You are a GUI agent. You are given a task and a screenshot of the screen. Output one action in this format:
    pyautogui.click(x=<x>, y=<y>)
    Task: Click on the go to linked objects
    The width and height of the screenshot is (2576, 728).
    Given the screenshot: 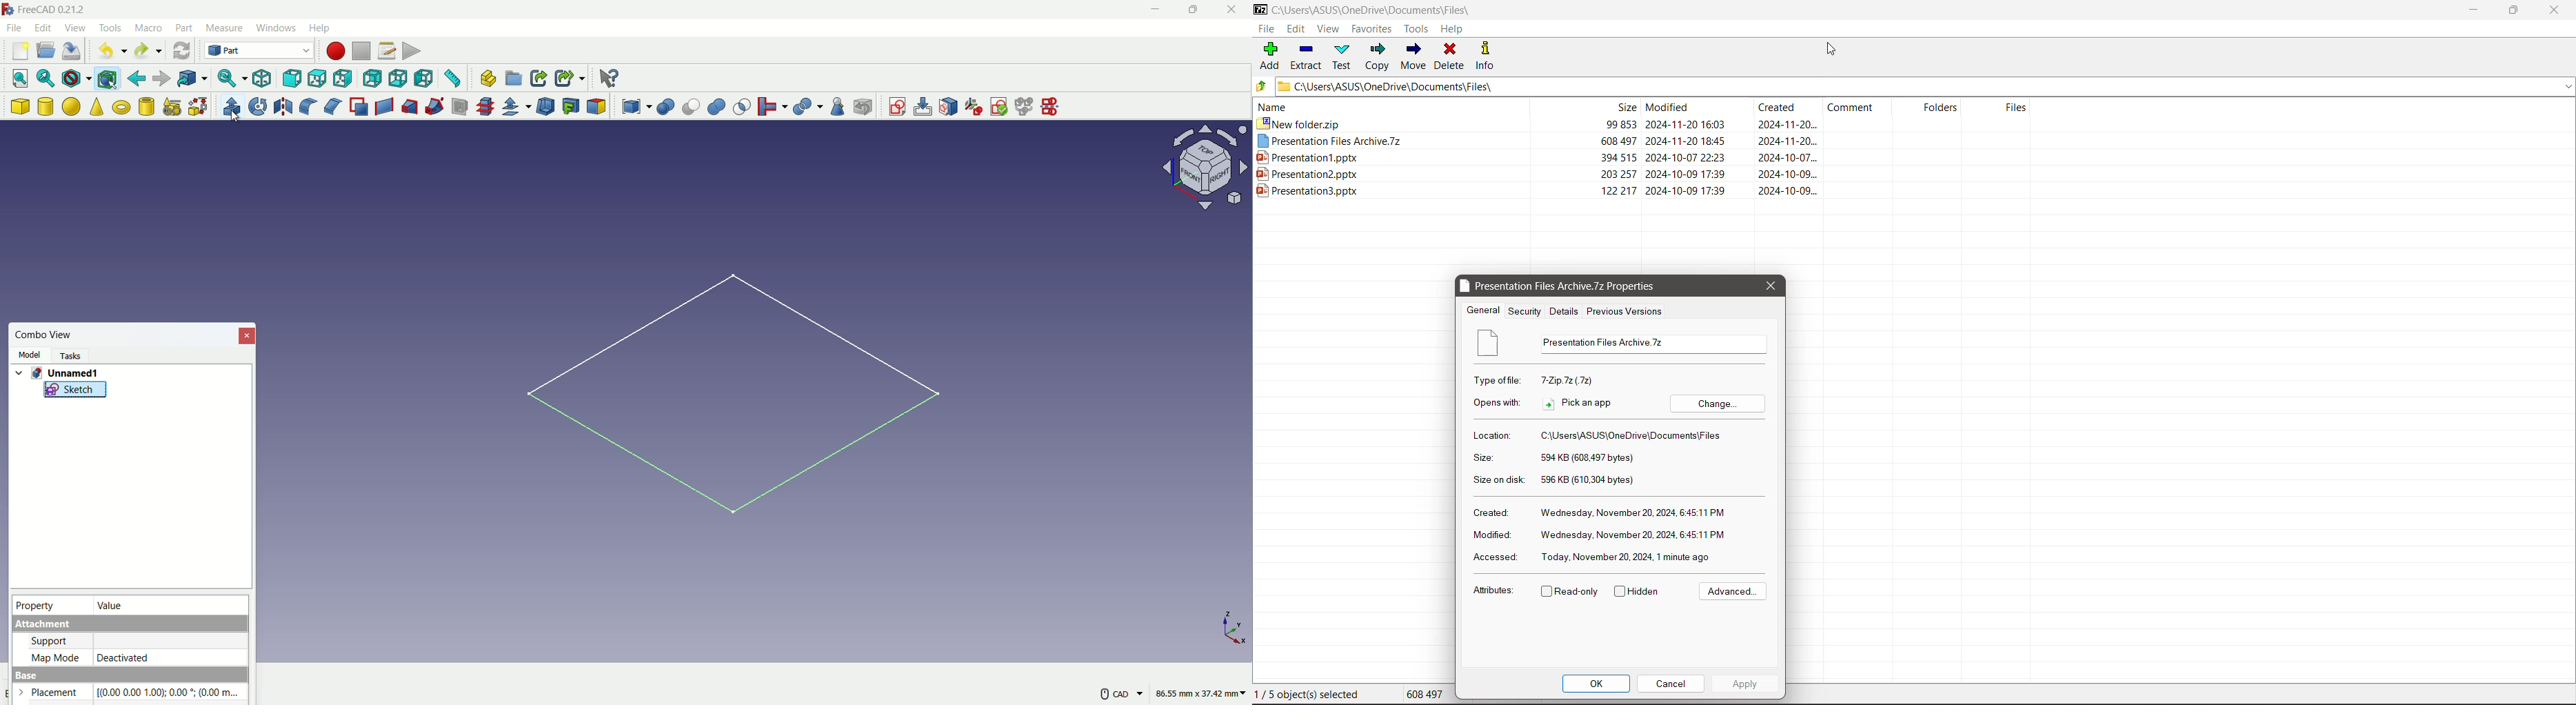 What is the action you would take?
    pyautogui.click(x=193, y=78)
    